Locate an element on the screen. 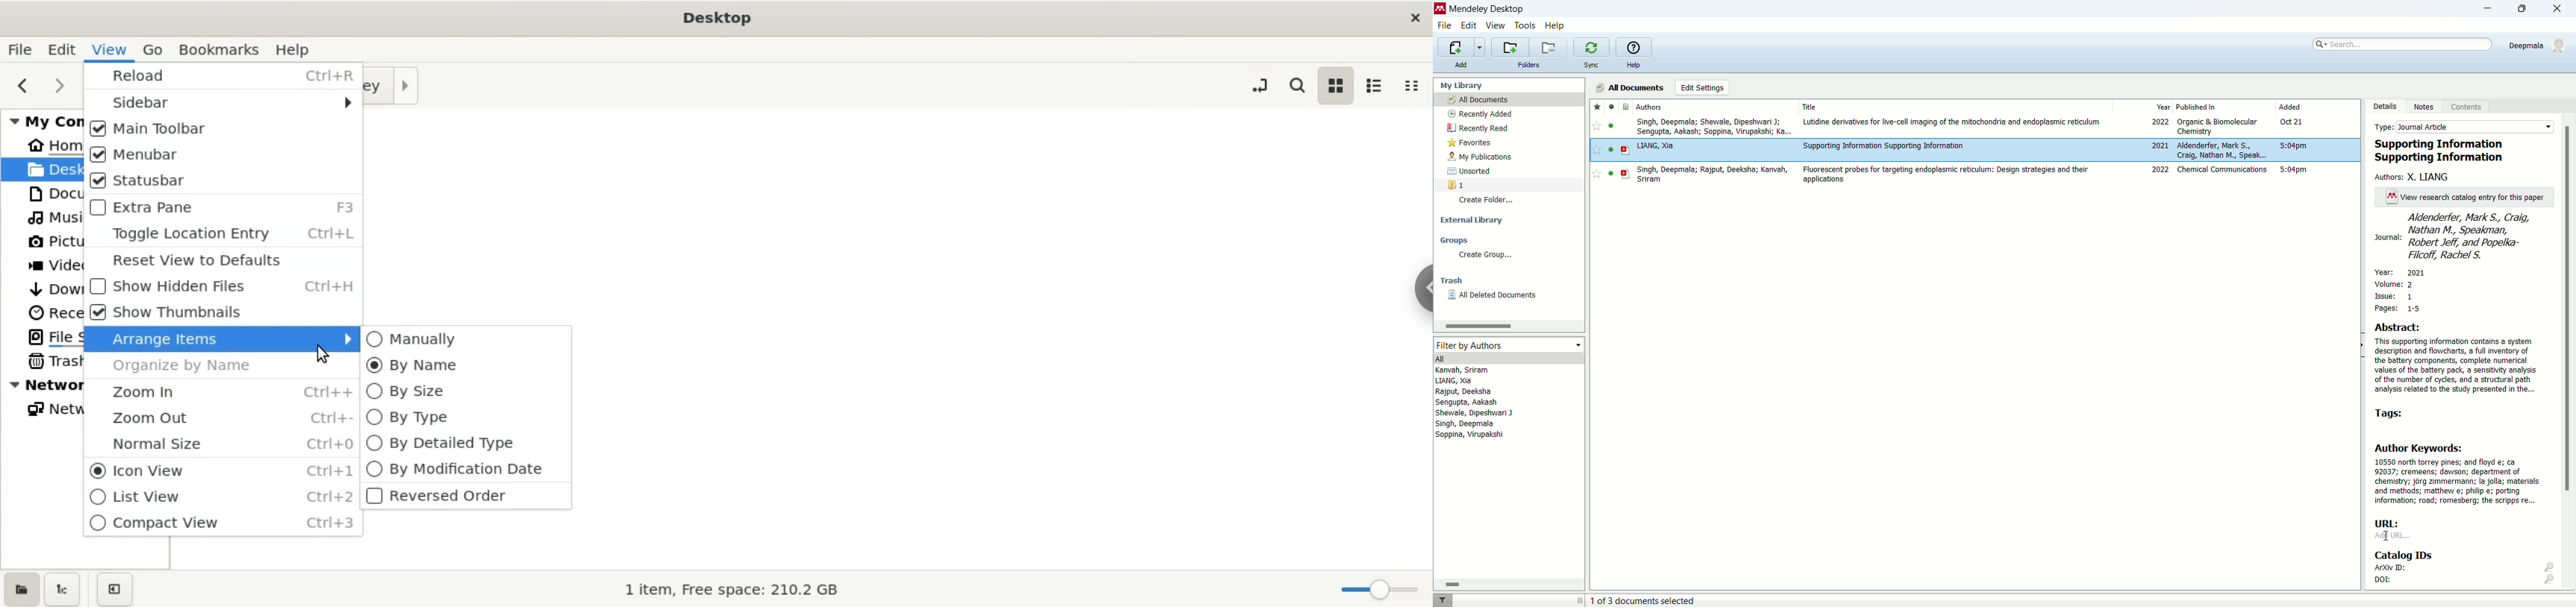  Abstract:This supporting information contains a system description and flowcharts, a full inventory of the battery components, complete numerical values of the battery pack, a sensitivity analysis of the number of cycles, and a structural path analysis related to the study presented in the... is located at coordinates (2456, 358).